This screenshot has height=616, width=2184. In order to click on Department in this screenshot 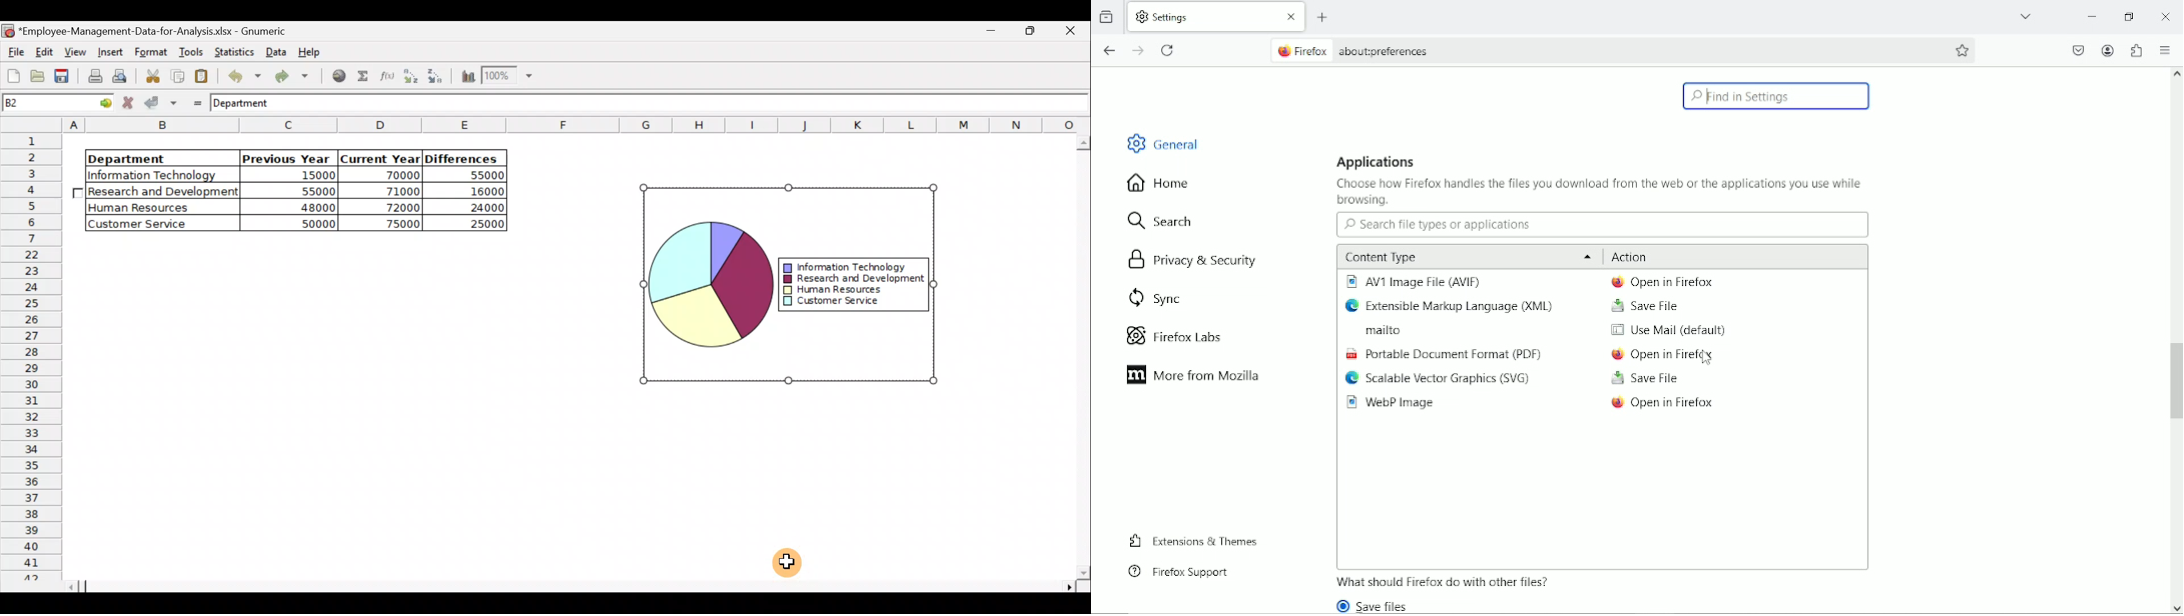, I will do `click(250, 104)`.